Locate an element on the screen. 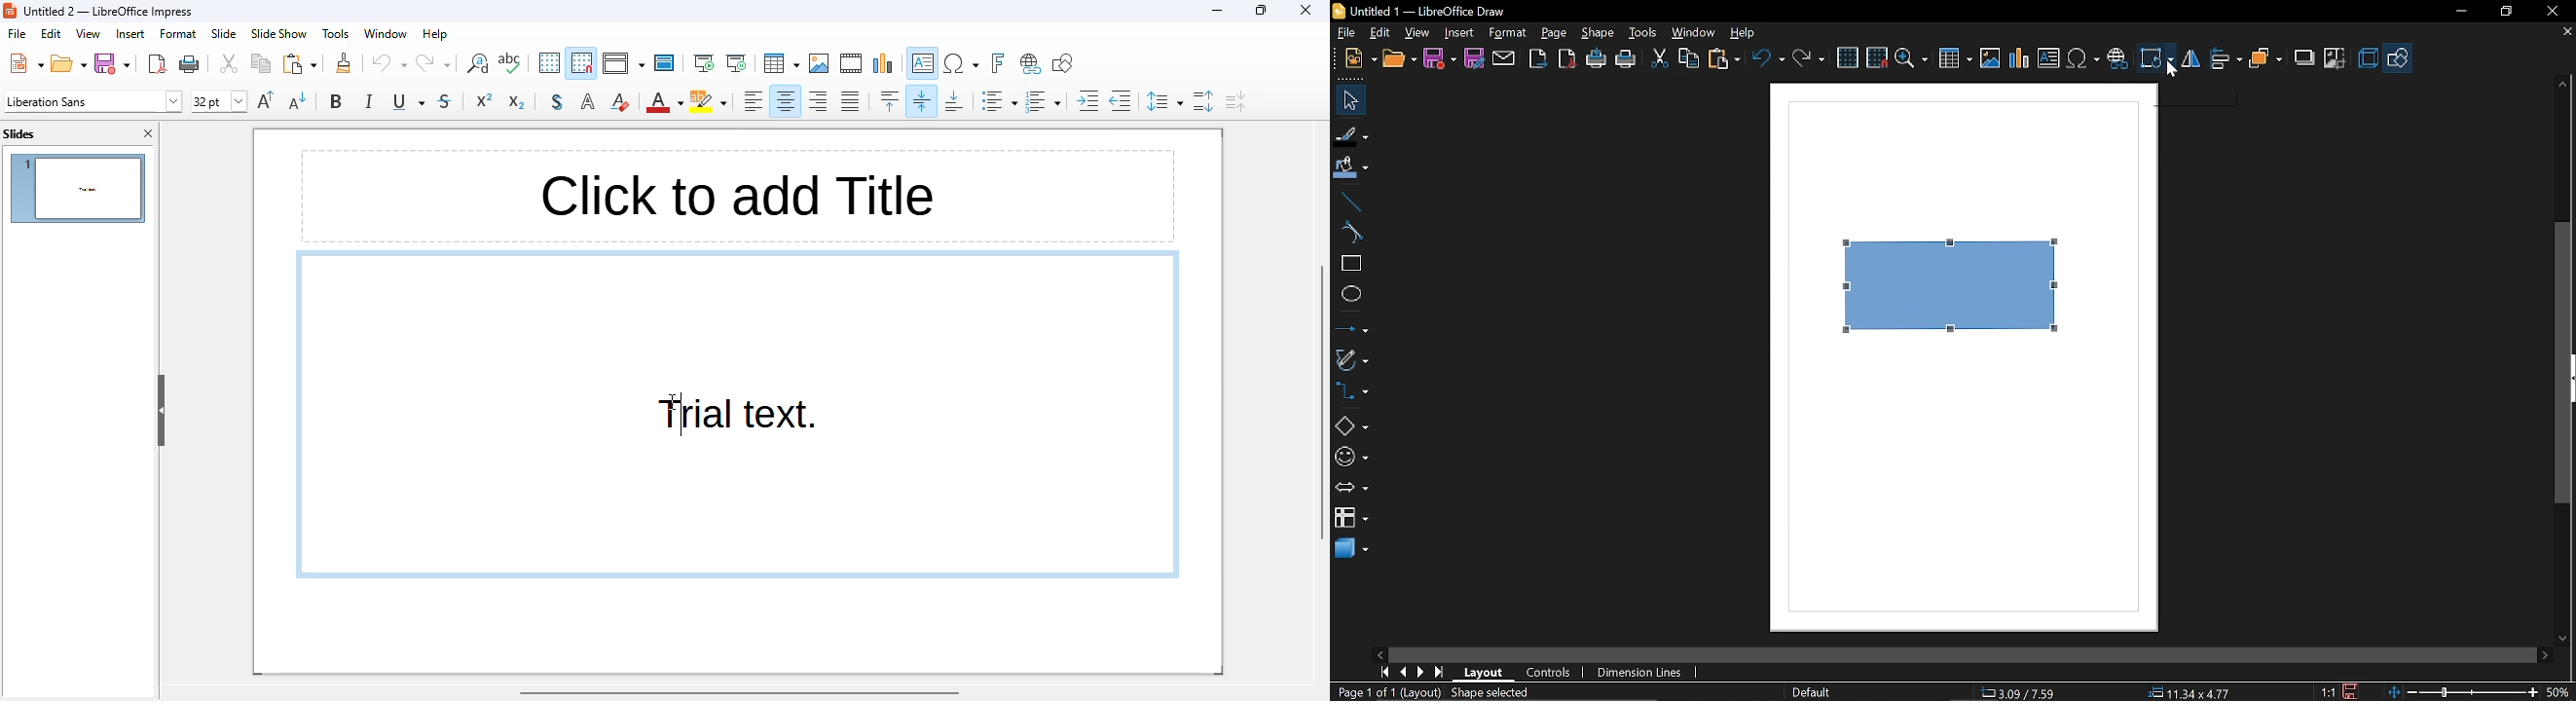 The width and height of the screenshot is (2576, 728). toggle ordered list is located at coordinates (1043, 101).